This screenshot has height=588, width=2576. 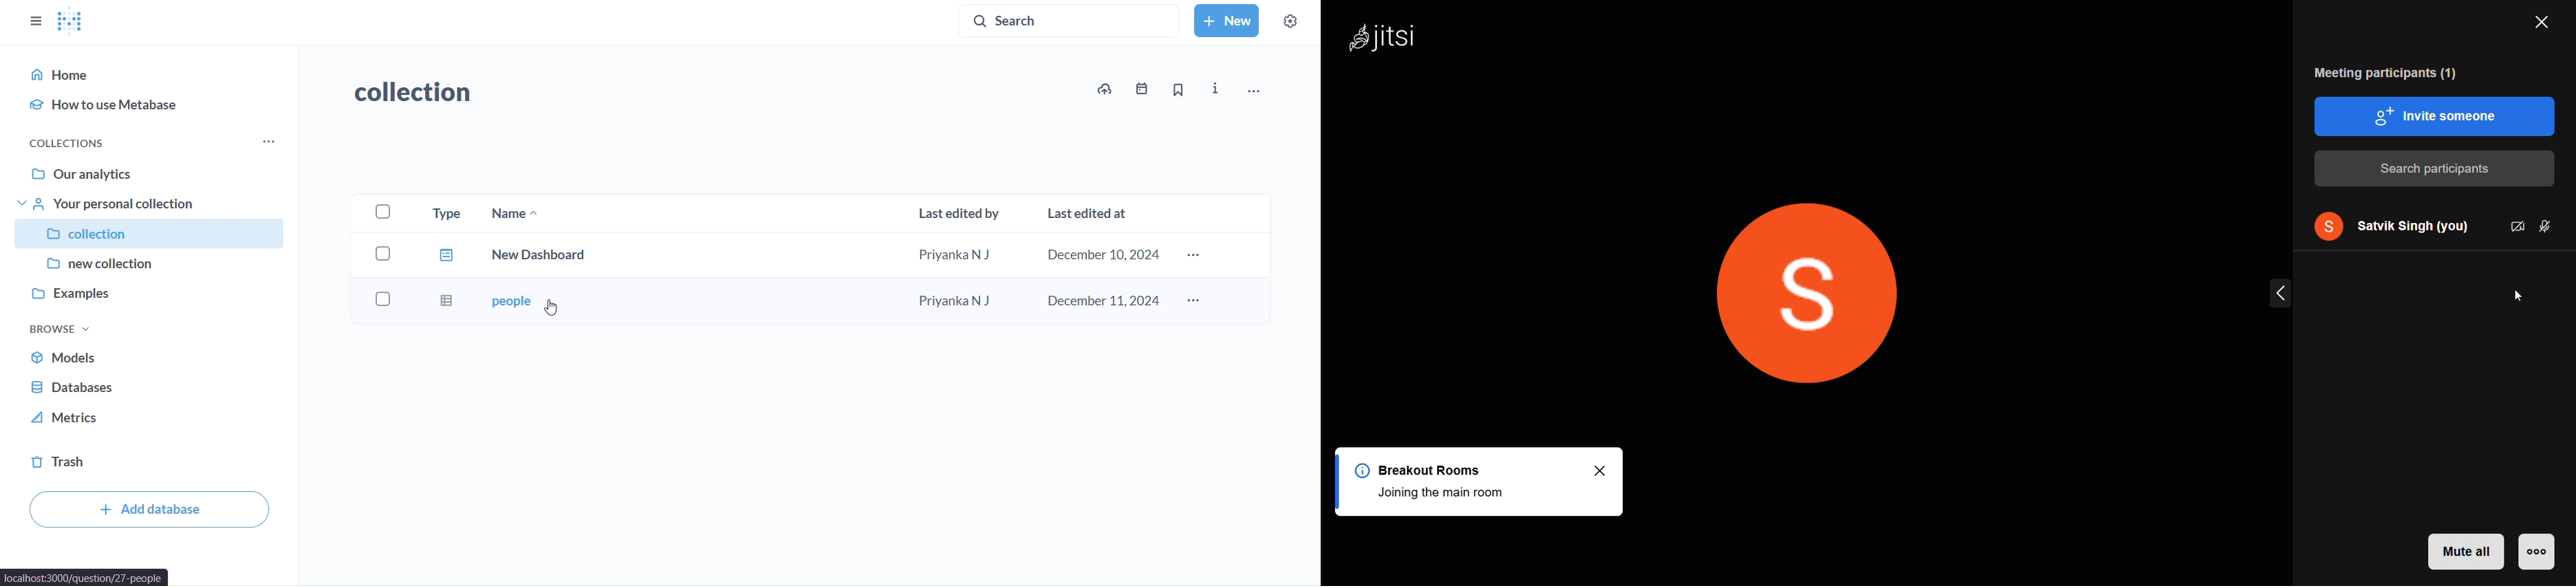 I want to click on Jitsi, so click(x=1386, y=34).